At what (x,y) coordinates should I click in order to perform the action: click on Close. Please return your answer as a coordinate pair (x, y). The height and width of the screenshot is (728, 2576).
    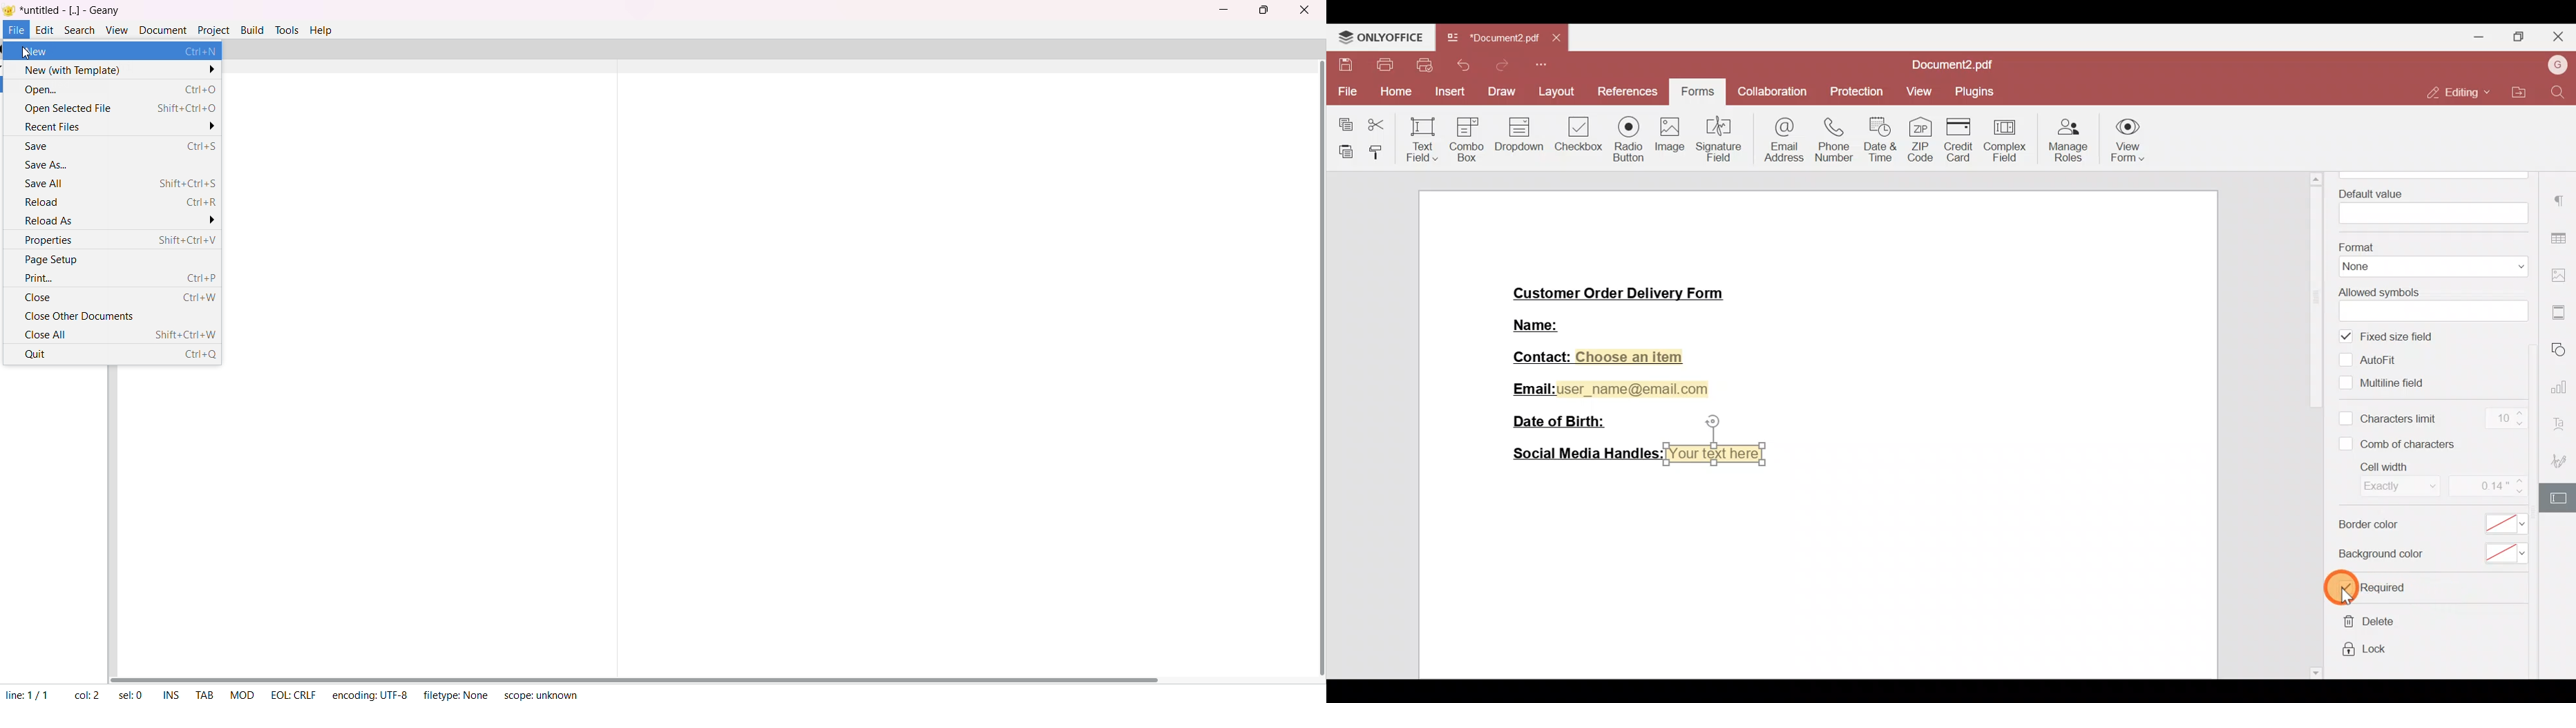
    Looking at the image, I should click on (2561, 37).